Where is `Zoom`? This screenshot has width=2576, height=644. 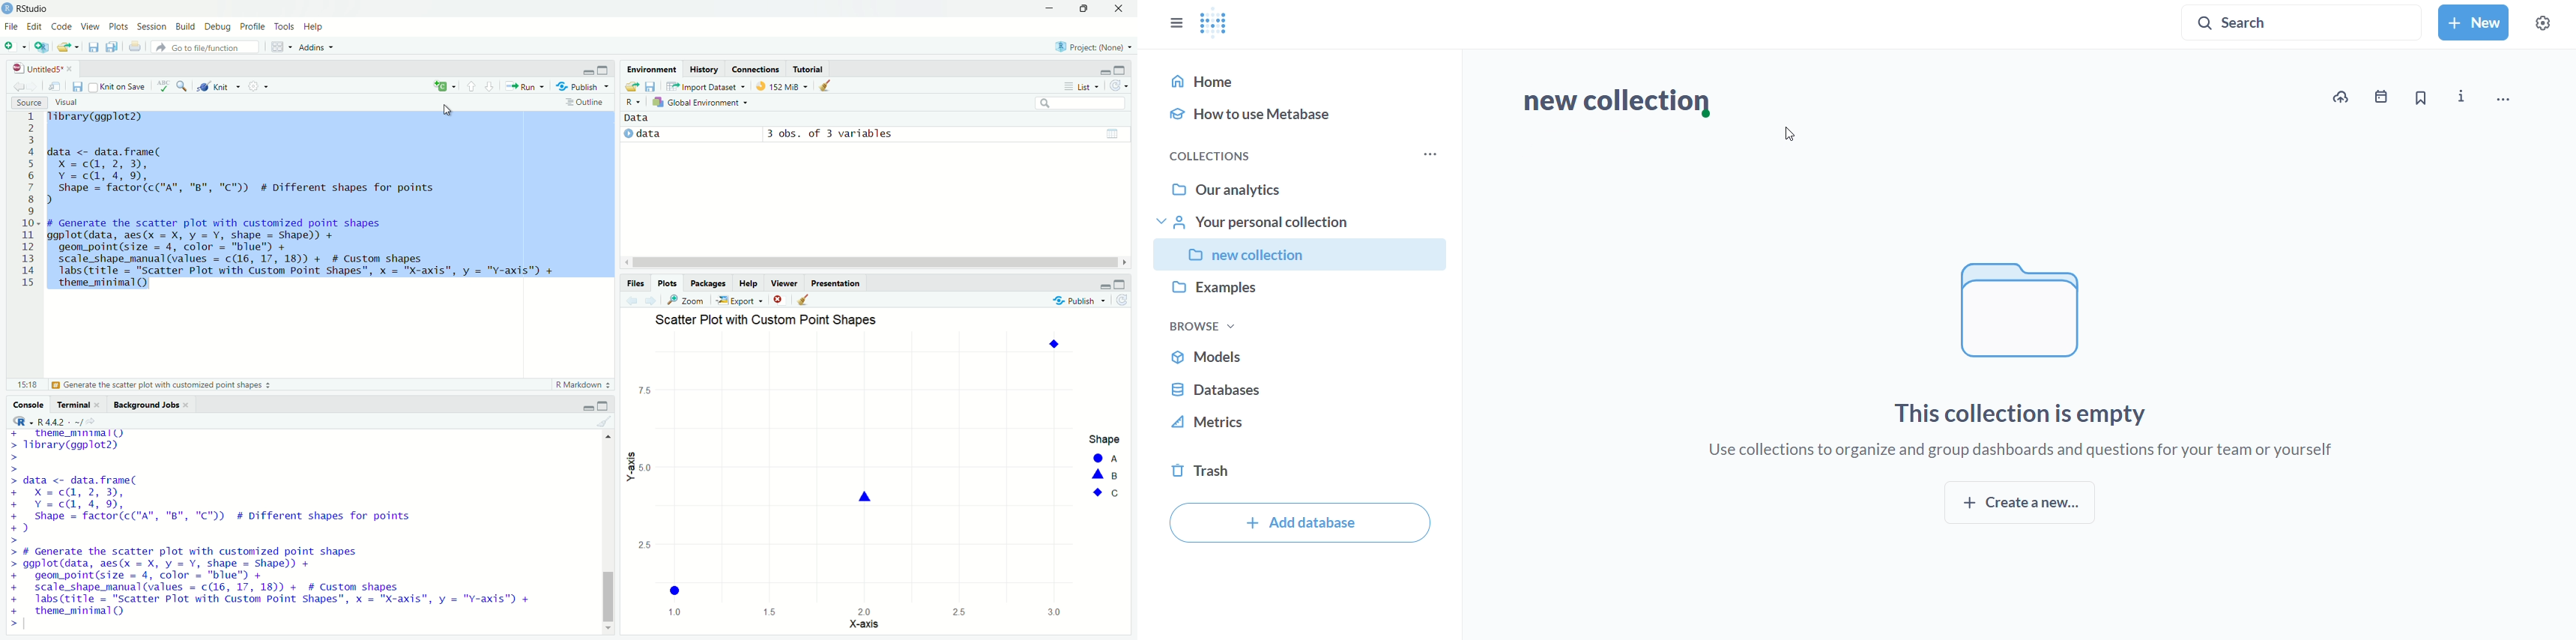
Zoom is located at coordinates (685, 300).